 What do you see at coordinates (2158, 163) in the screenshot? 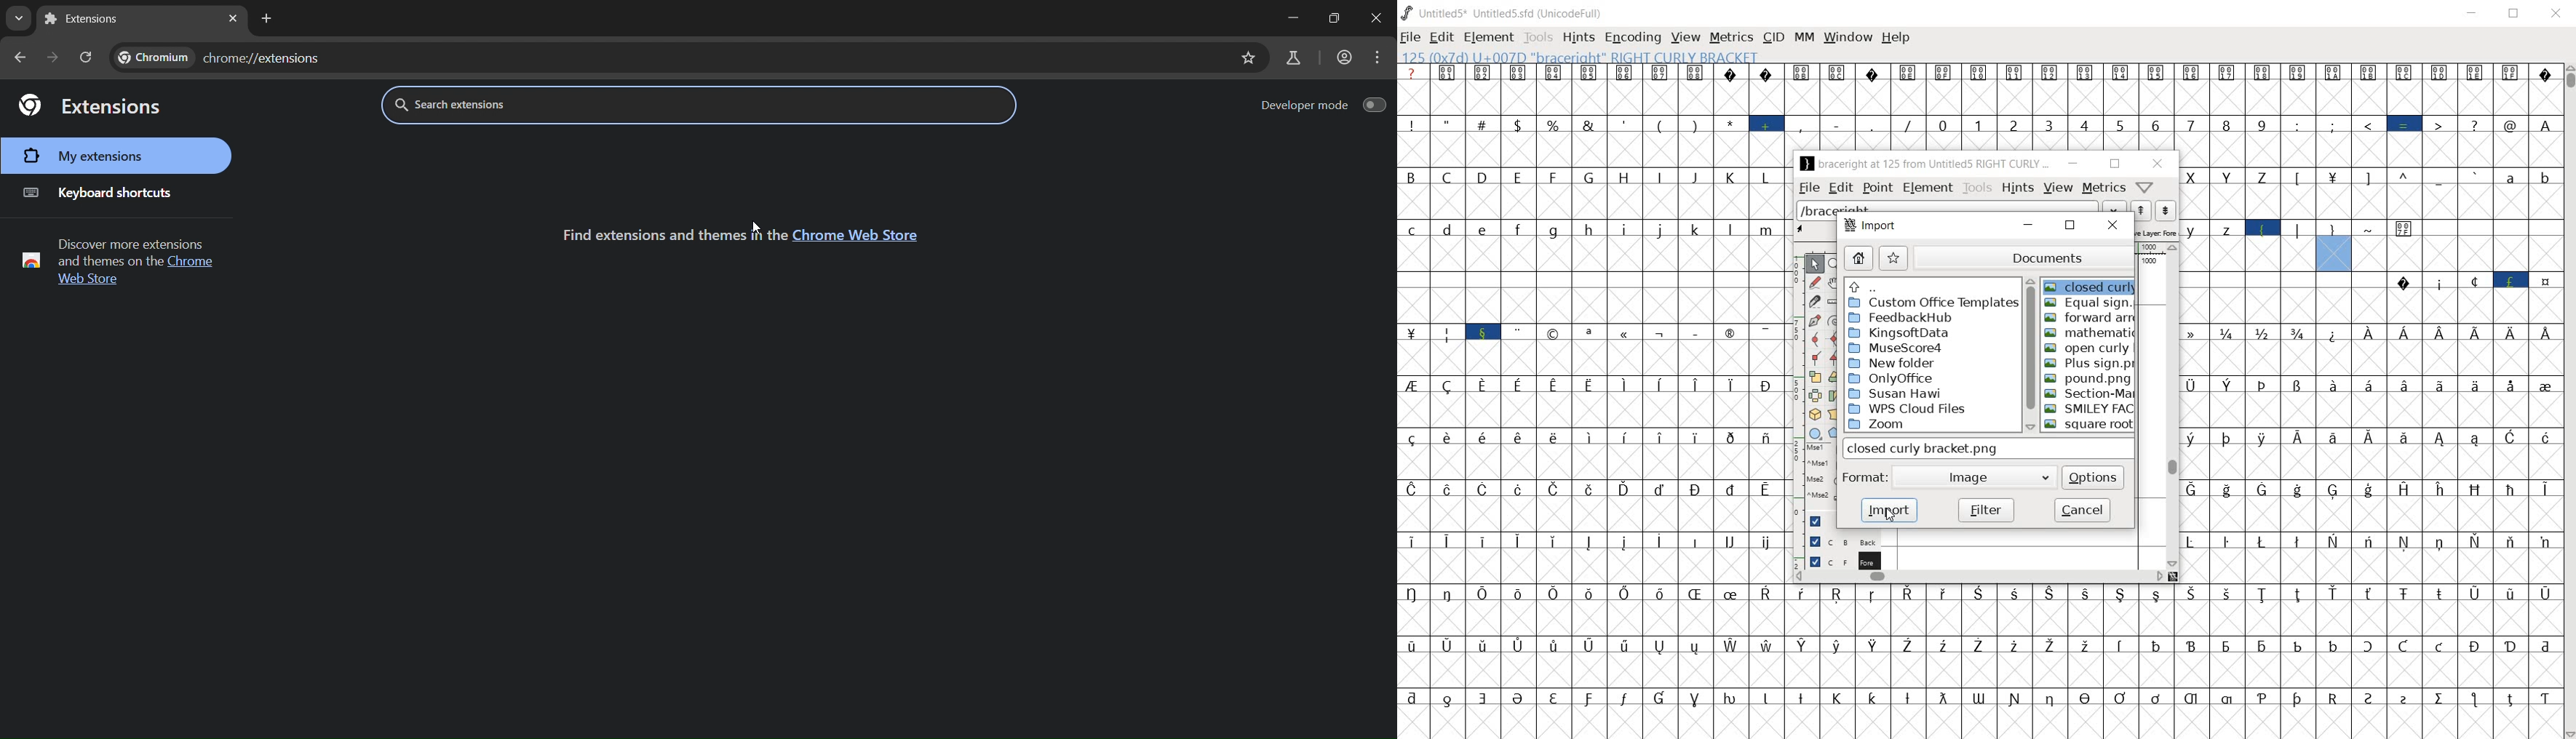
I see `close` at bounding box center [2158, 163].